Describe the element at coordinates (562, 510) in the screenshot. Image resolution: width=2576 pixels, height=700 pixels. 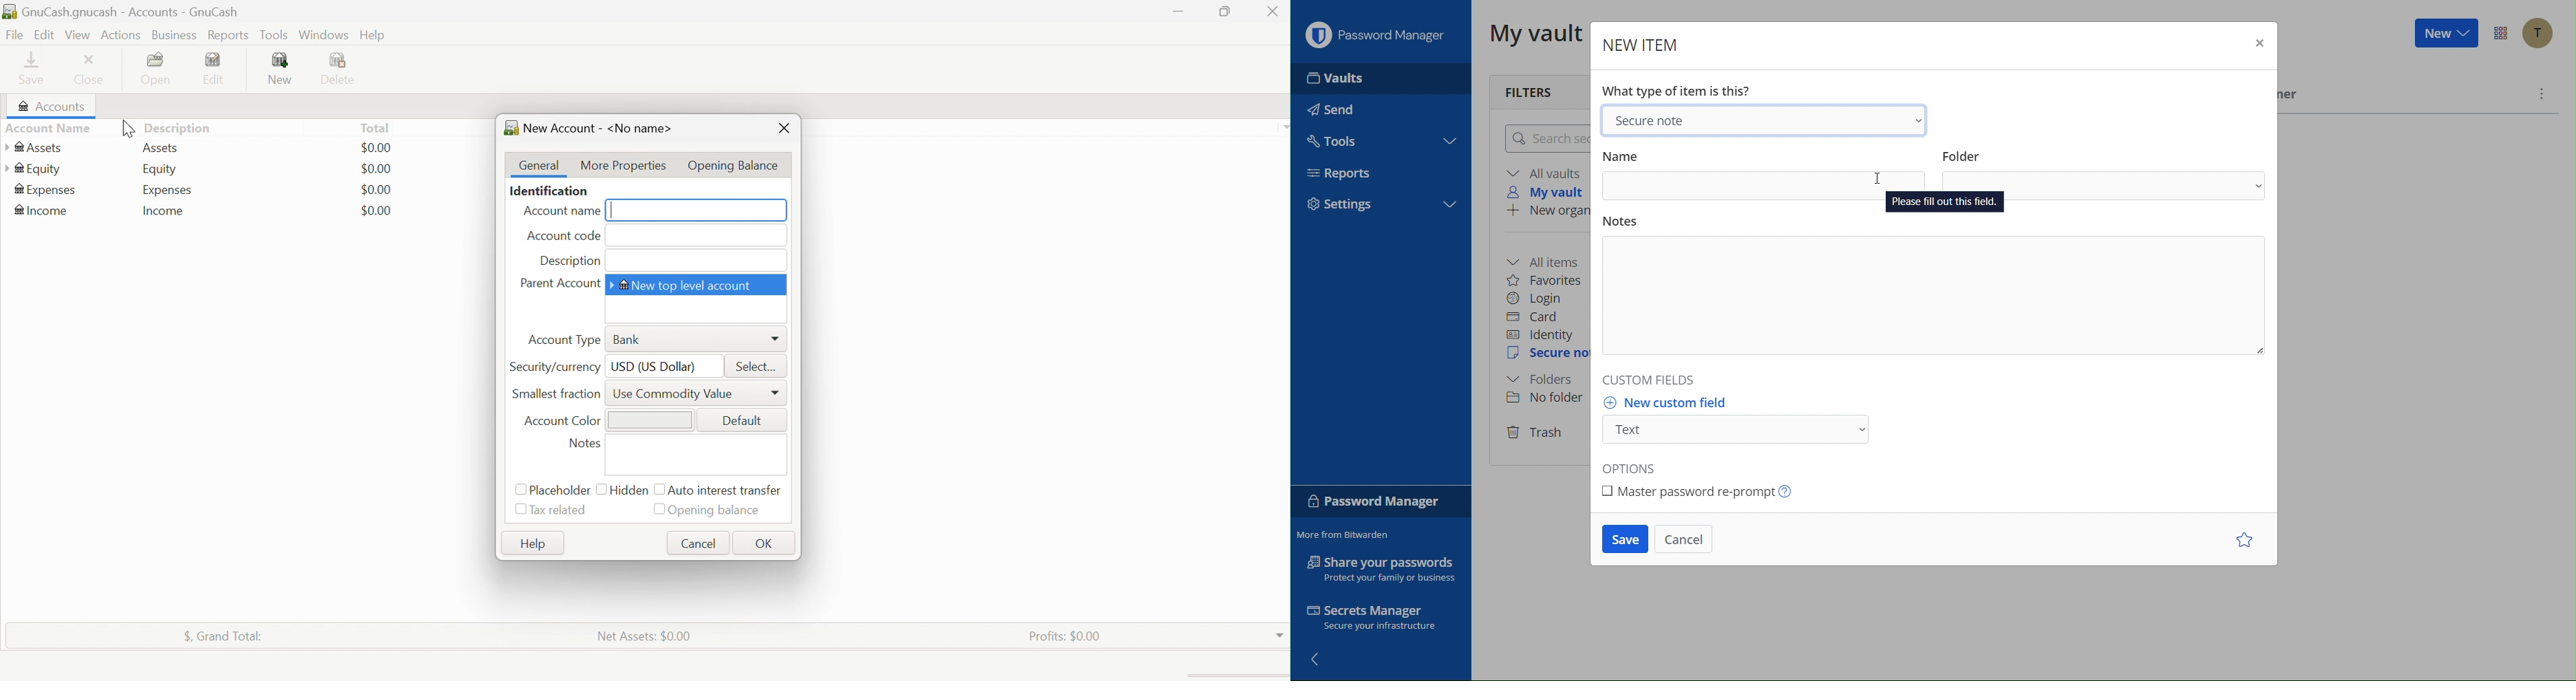
I see `Tax related` at that location.